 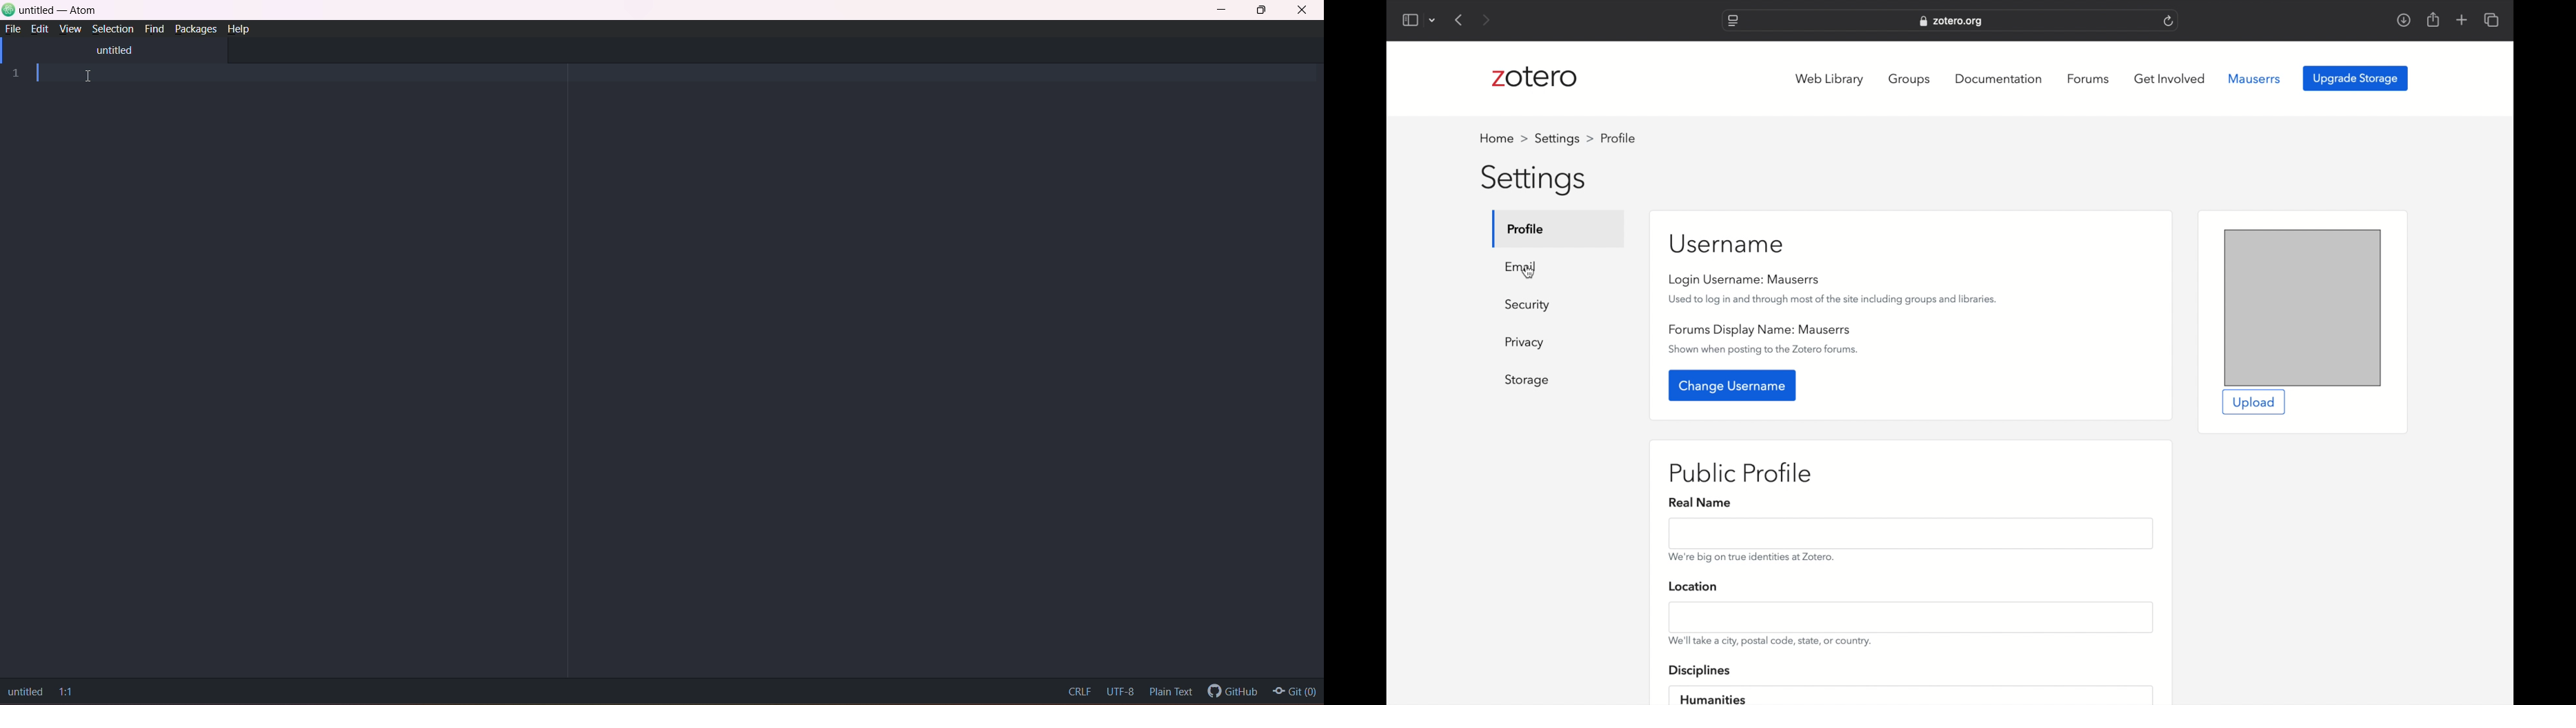 I want to click on Maximize, so click(x=1265, y=10).